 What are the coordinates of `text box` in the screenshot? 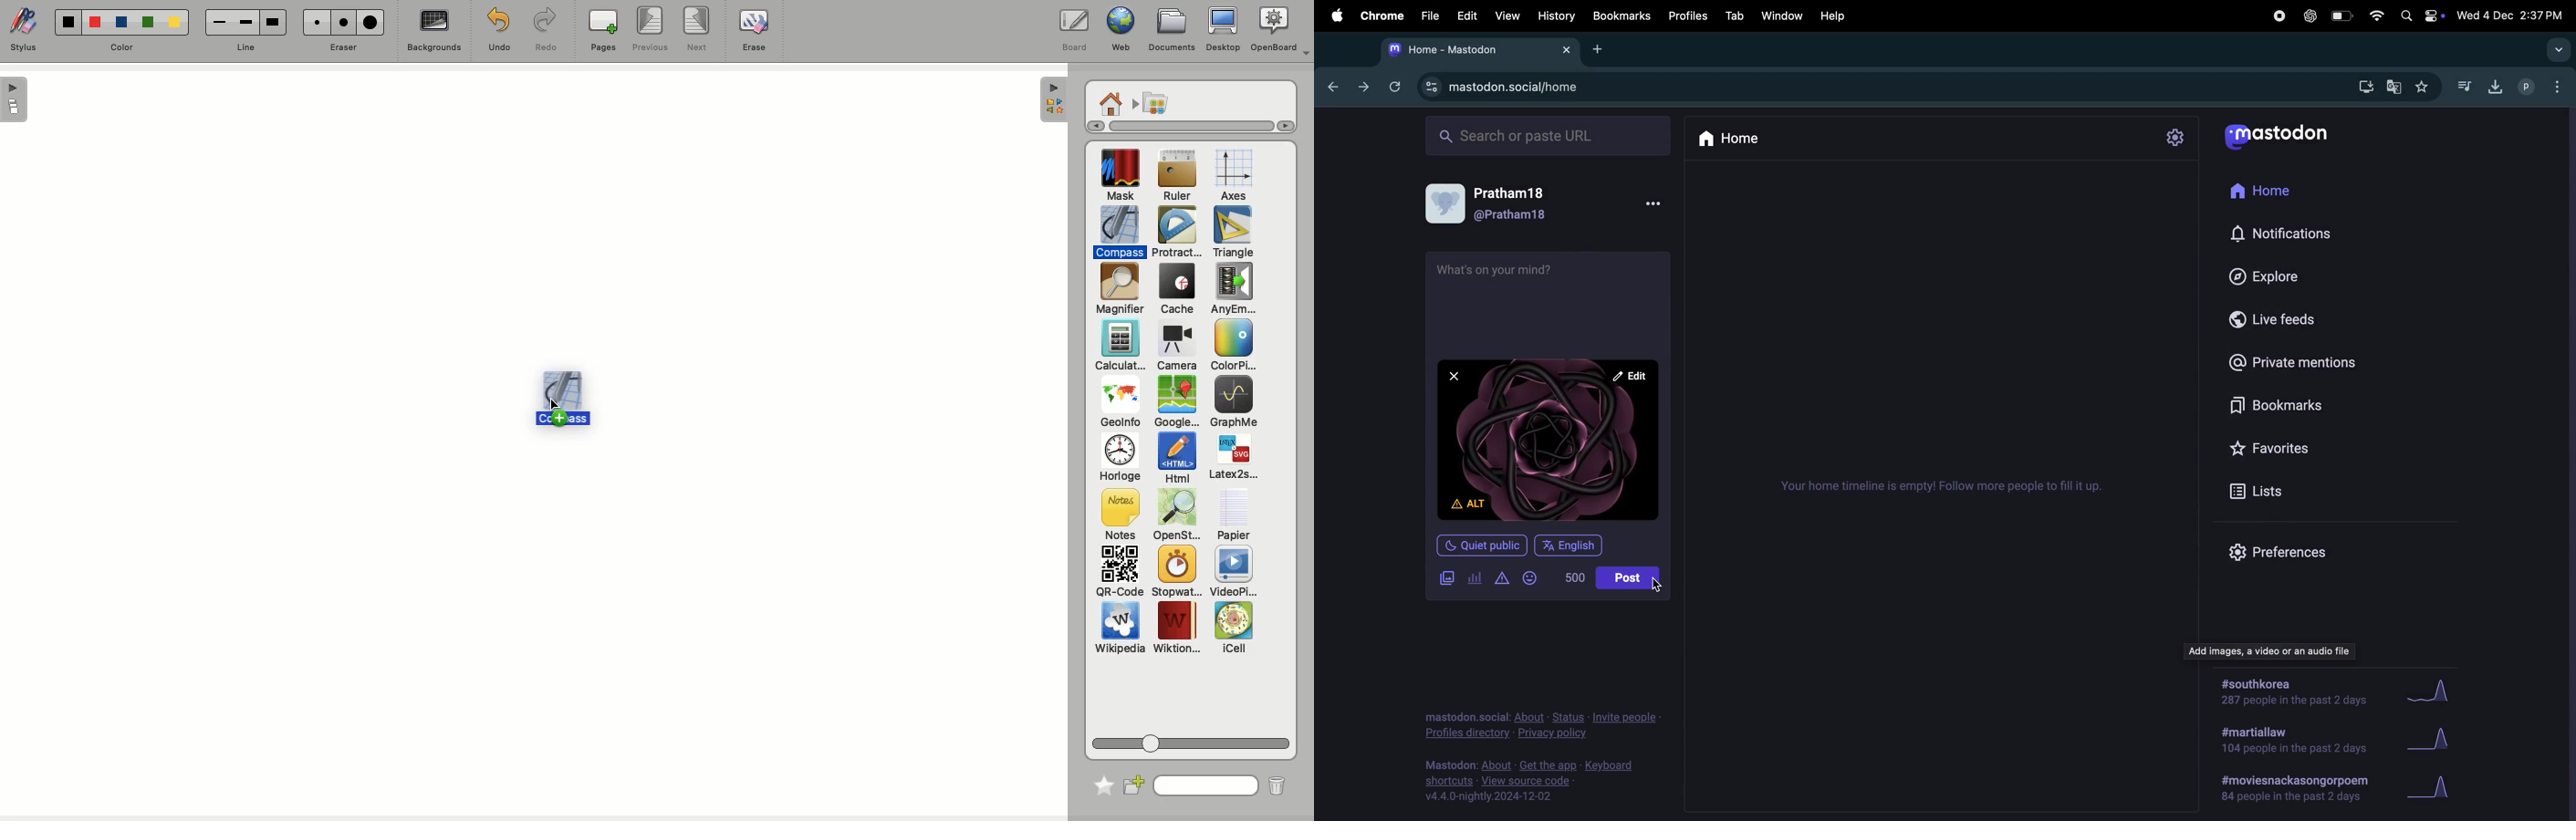 It's located at (1547, 300).